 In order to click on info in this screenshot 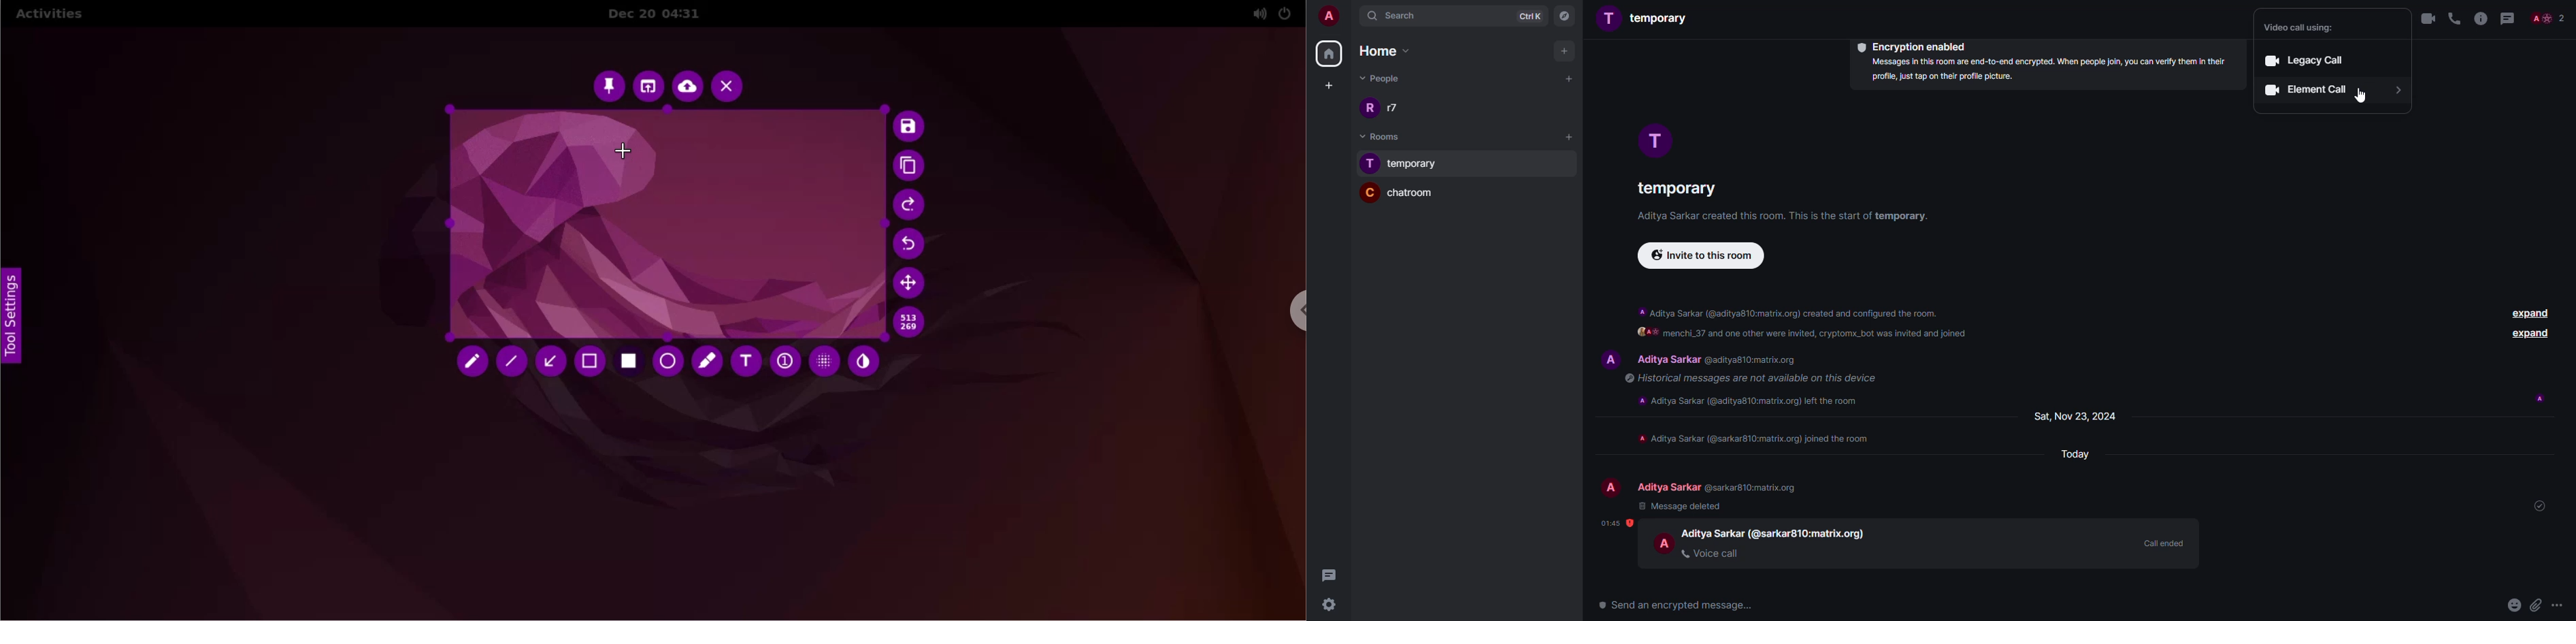, I will do `click(1786, 216)`.